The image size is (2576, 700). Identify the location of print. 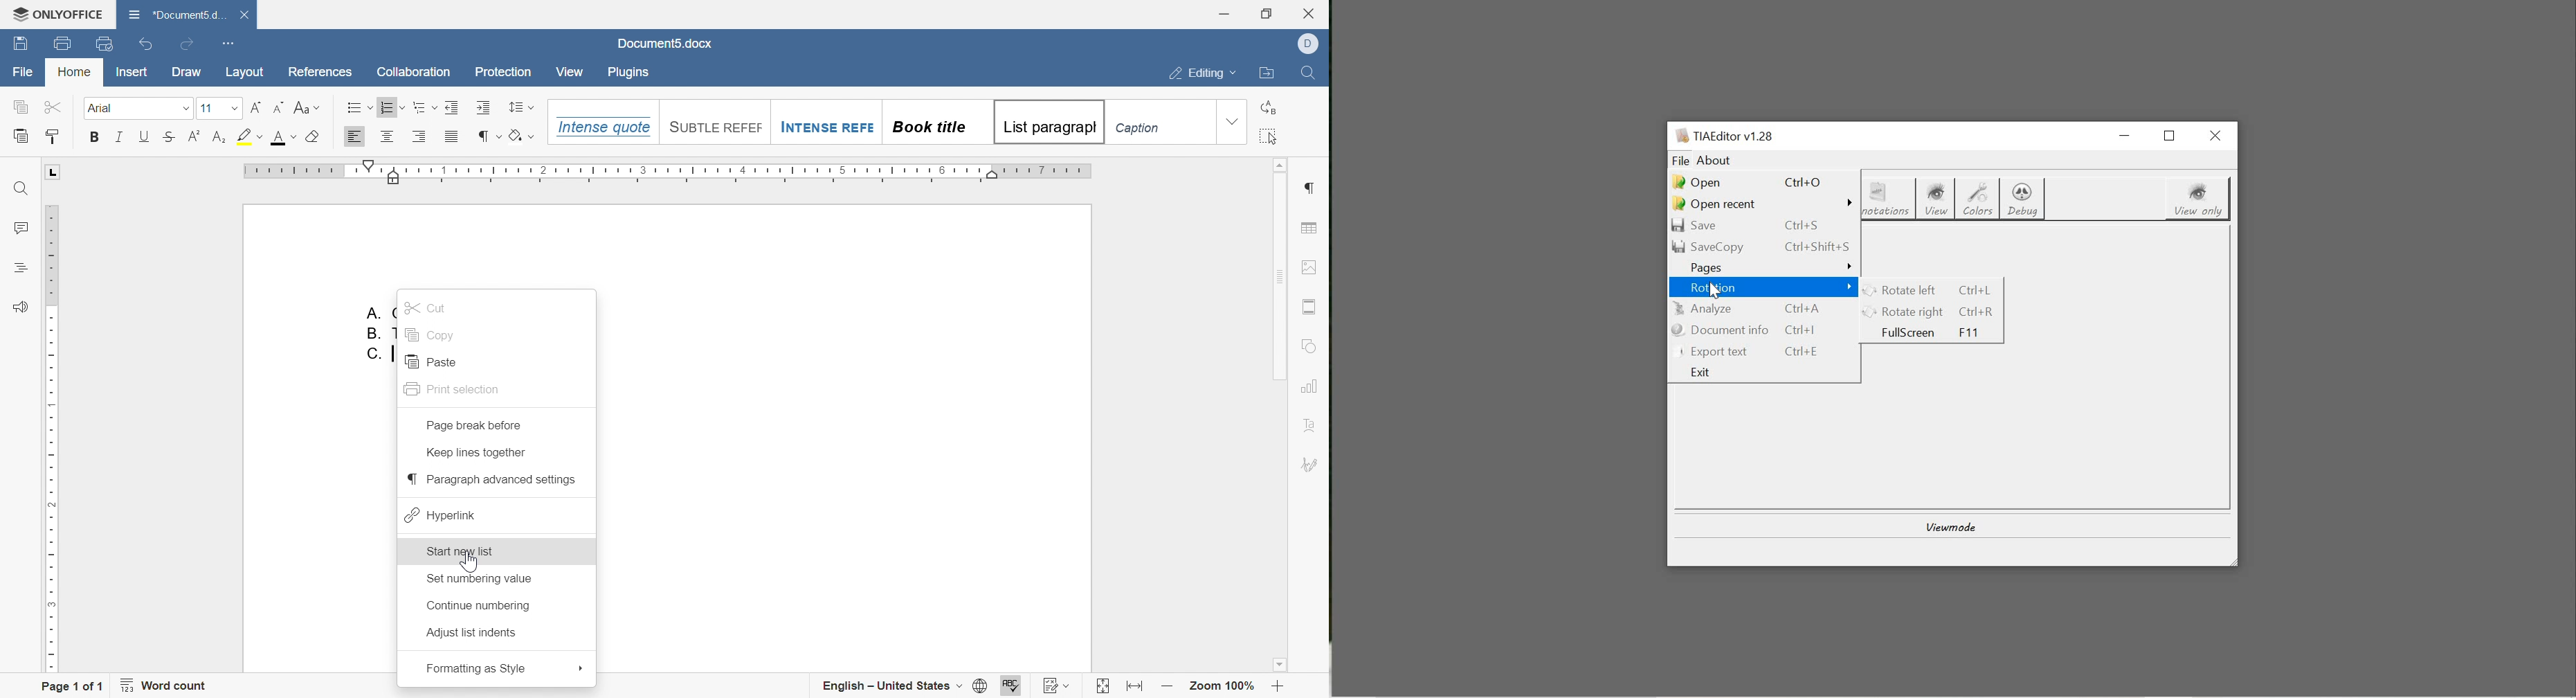
(64, 42).